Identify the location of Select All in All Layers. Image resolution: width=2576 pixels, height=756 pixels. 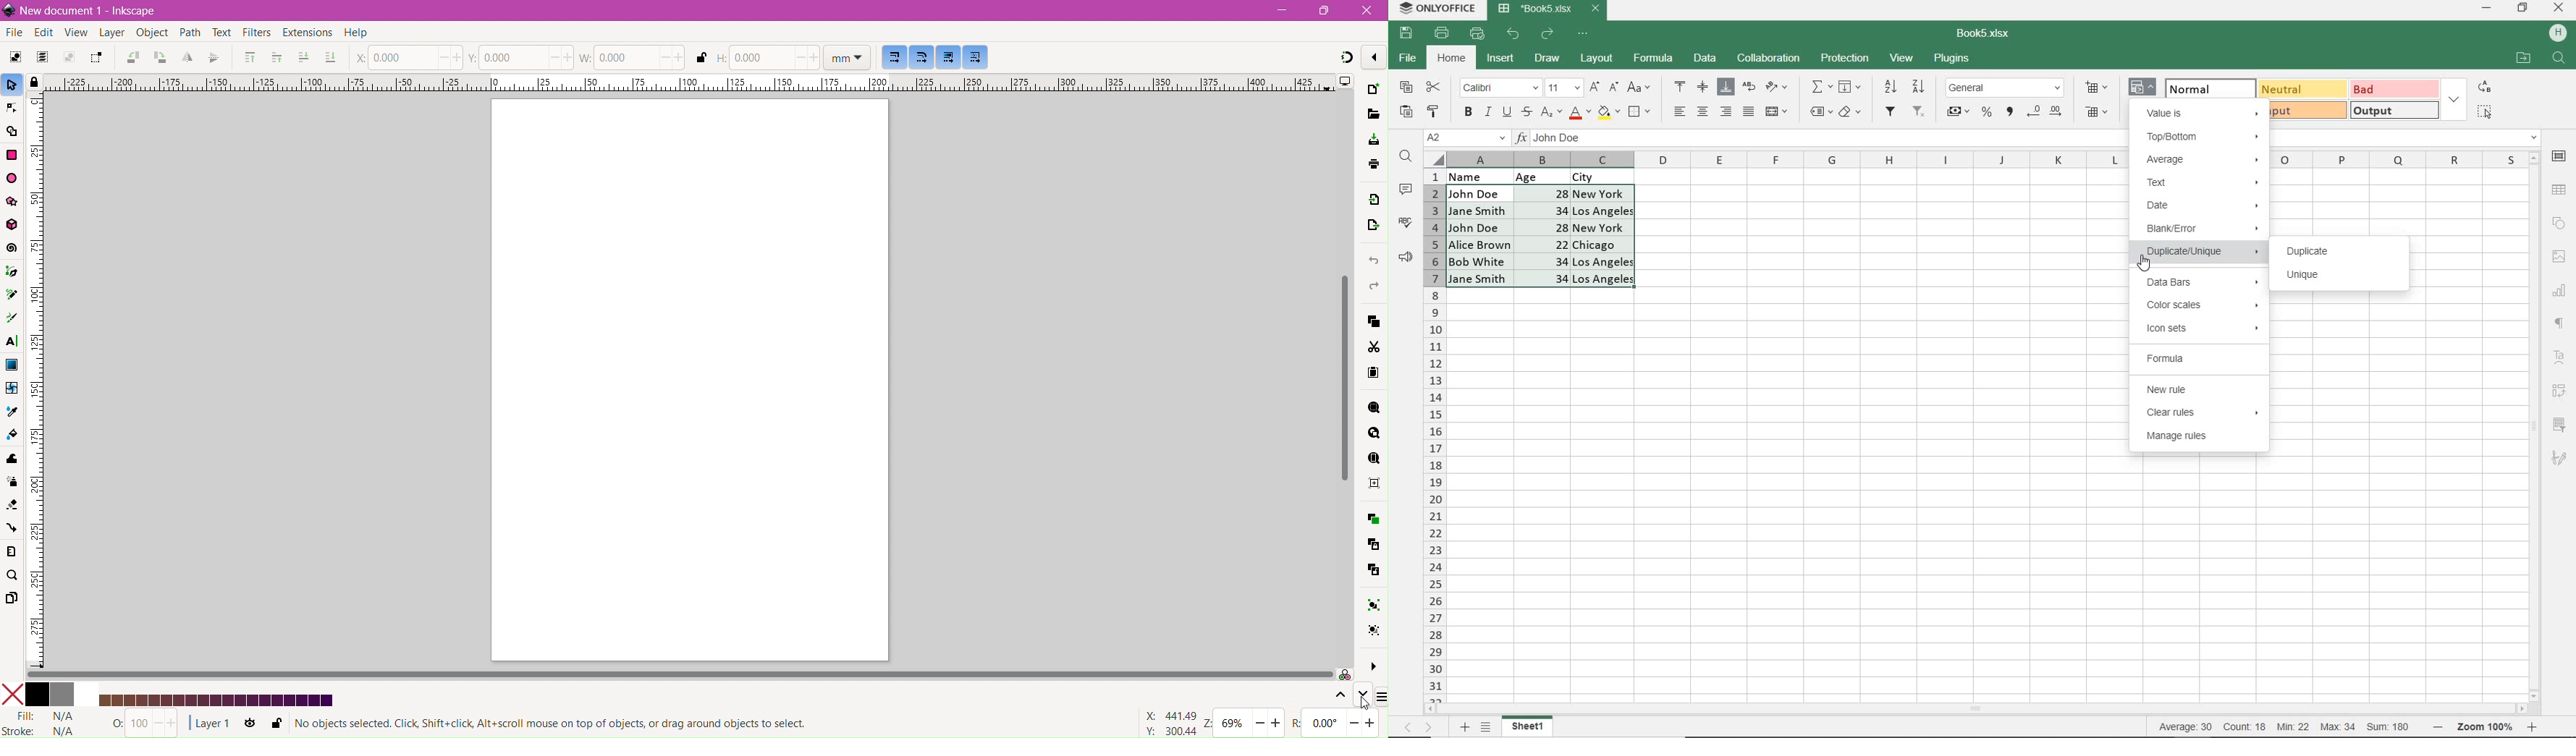
(41, 58).